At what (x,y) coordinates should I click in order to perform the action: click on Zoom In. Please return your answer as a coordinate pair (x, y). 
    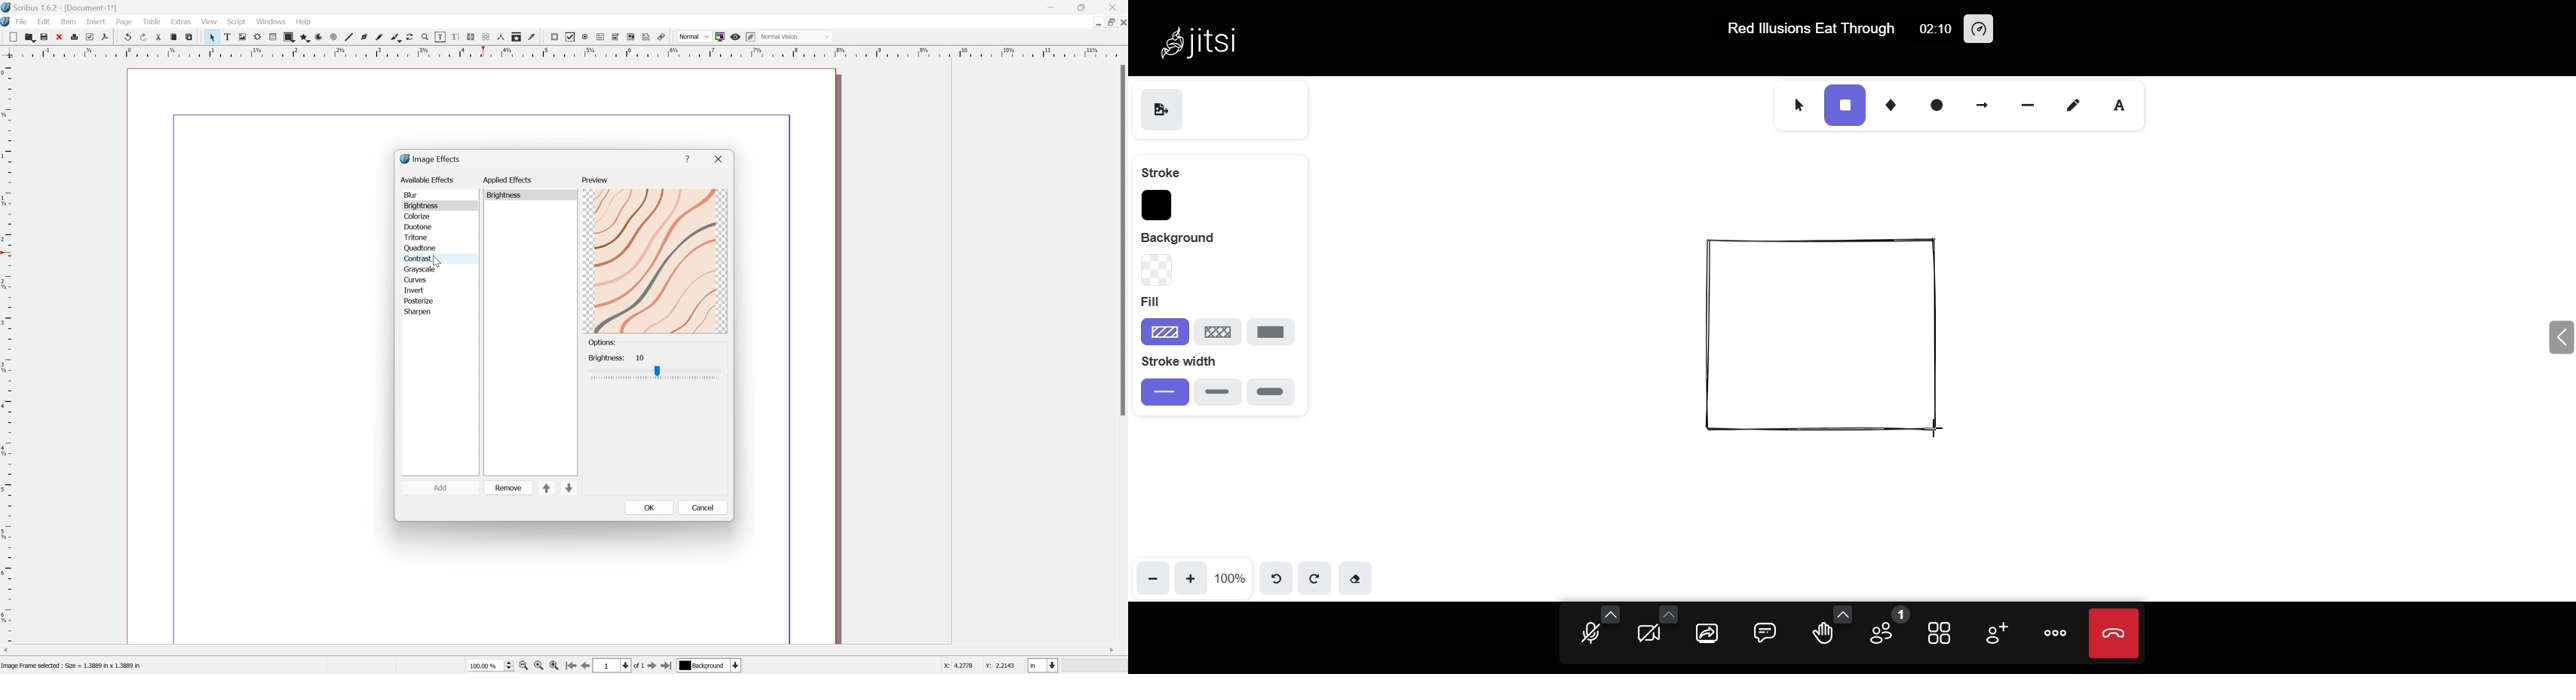
    Looking at the image, I should click on (556, 667).